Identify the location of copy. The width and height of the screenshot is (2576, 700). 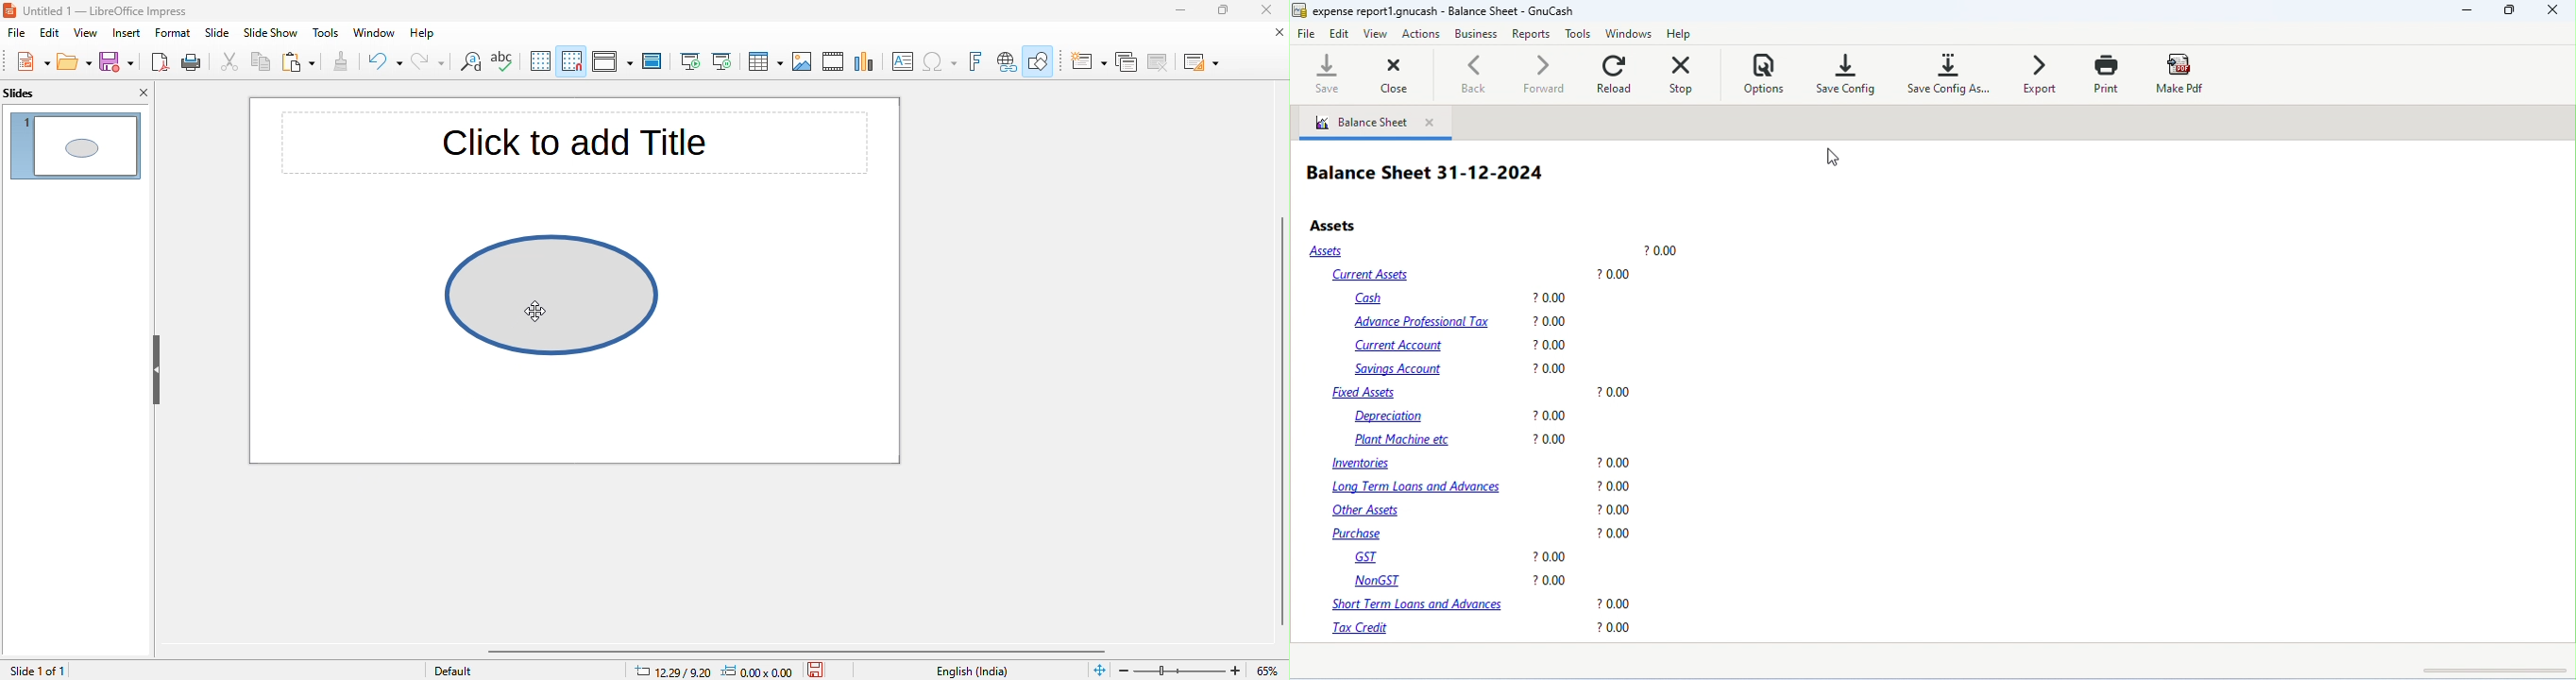
(258, 63).